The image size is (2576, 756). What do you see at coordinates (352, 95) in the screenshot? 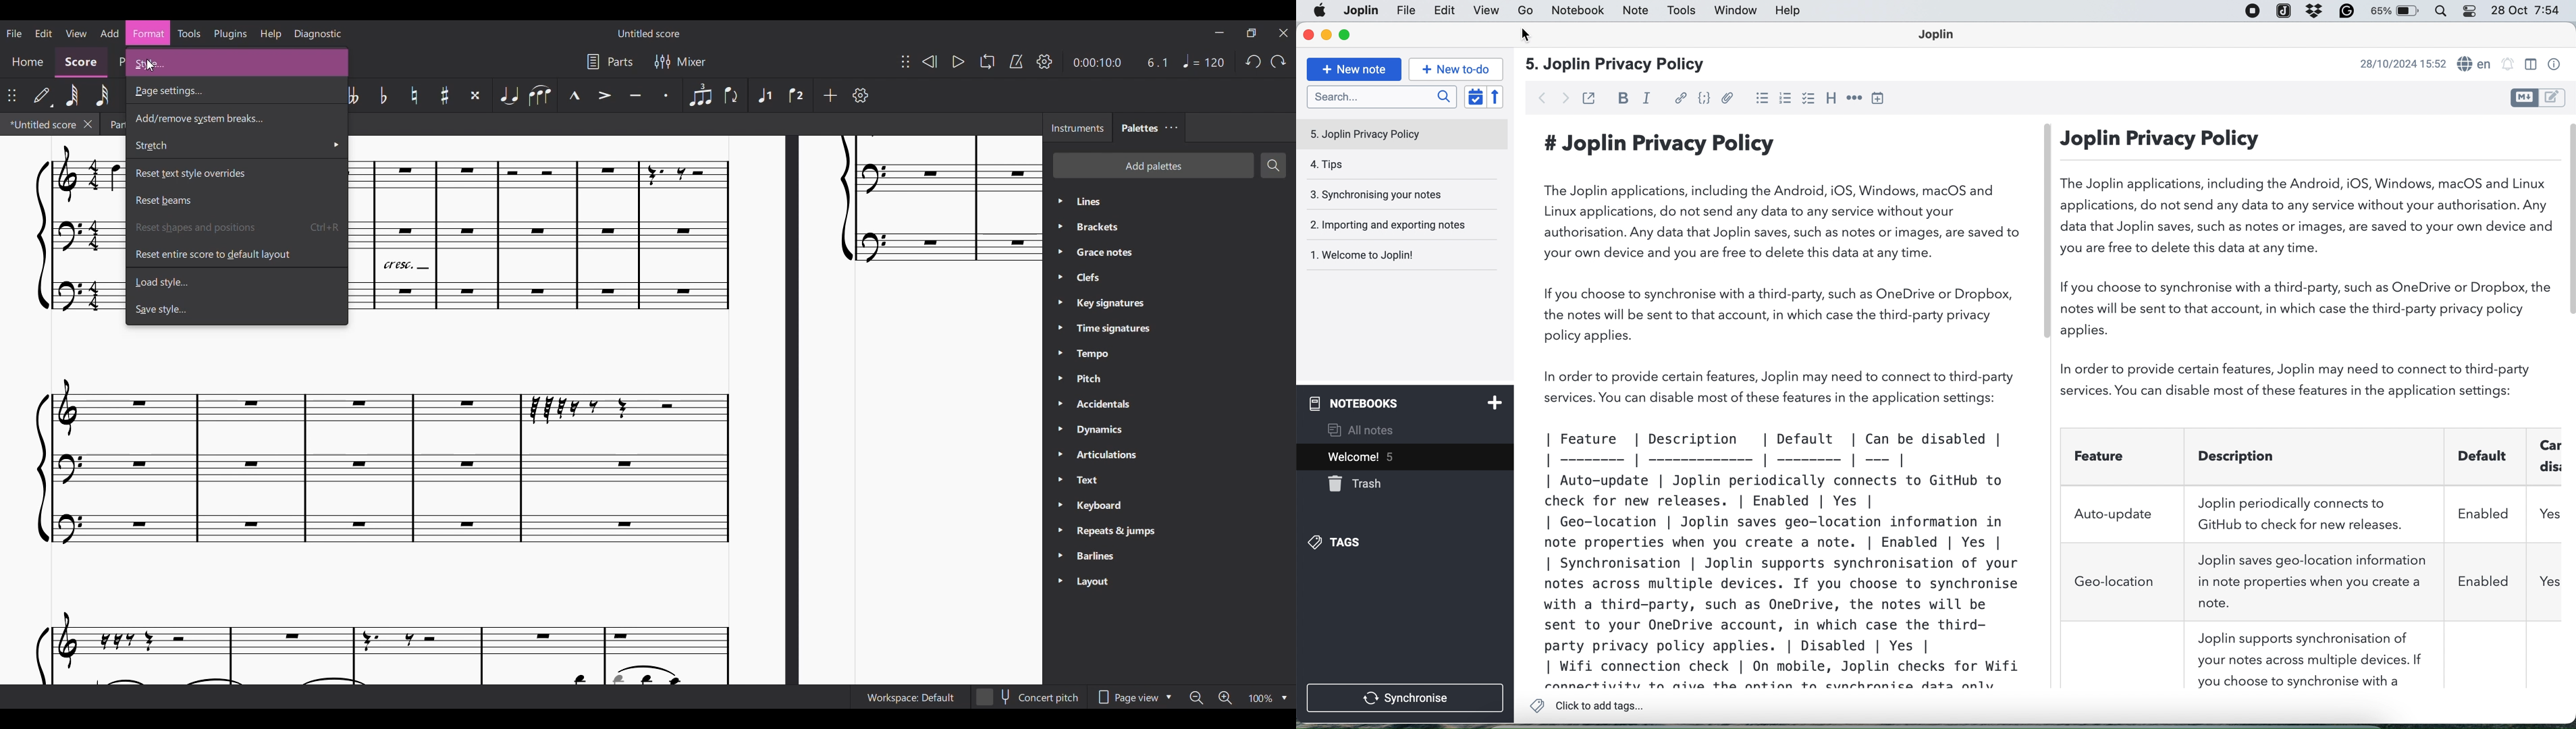
I see `Toggle double flat` at bounding box center [352, 95].